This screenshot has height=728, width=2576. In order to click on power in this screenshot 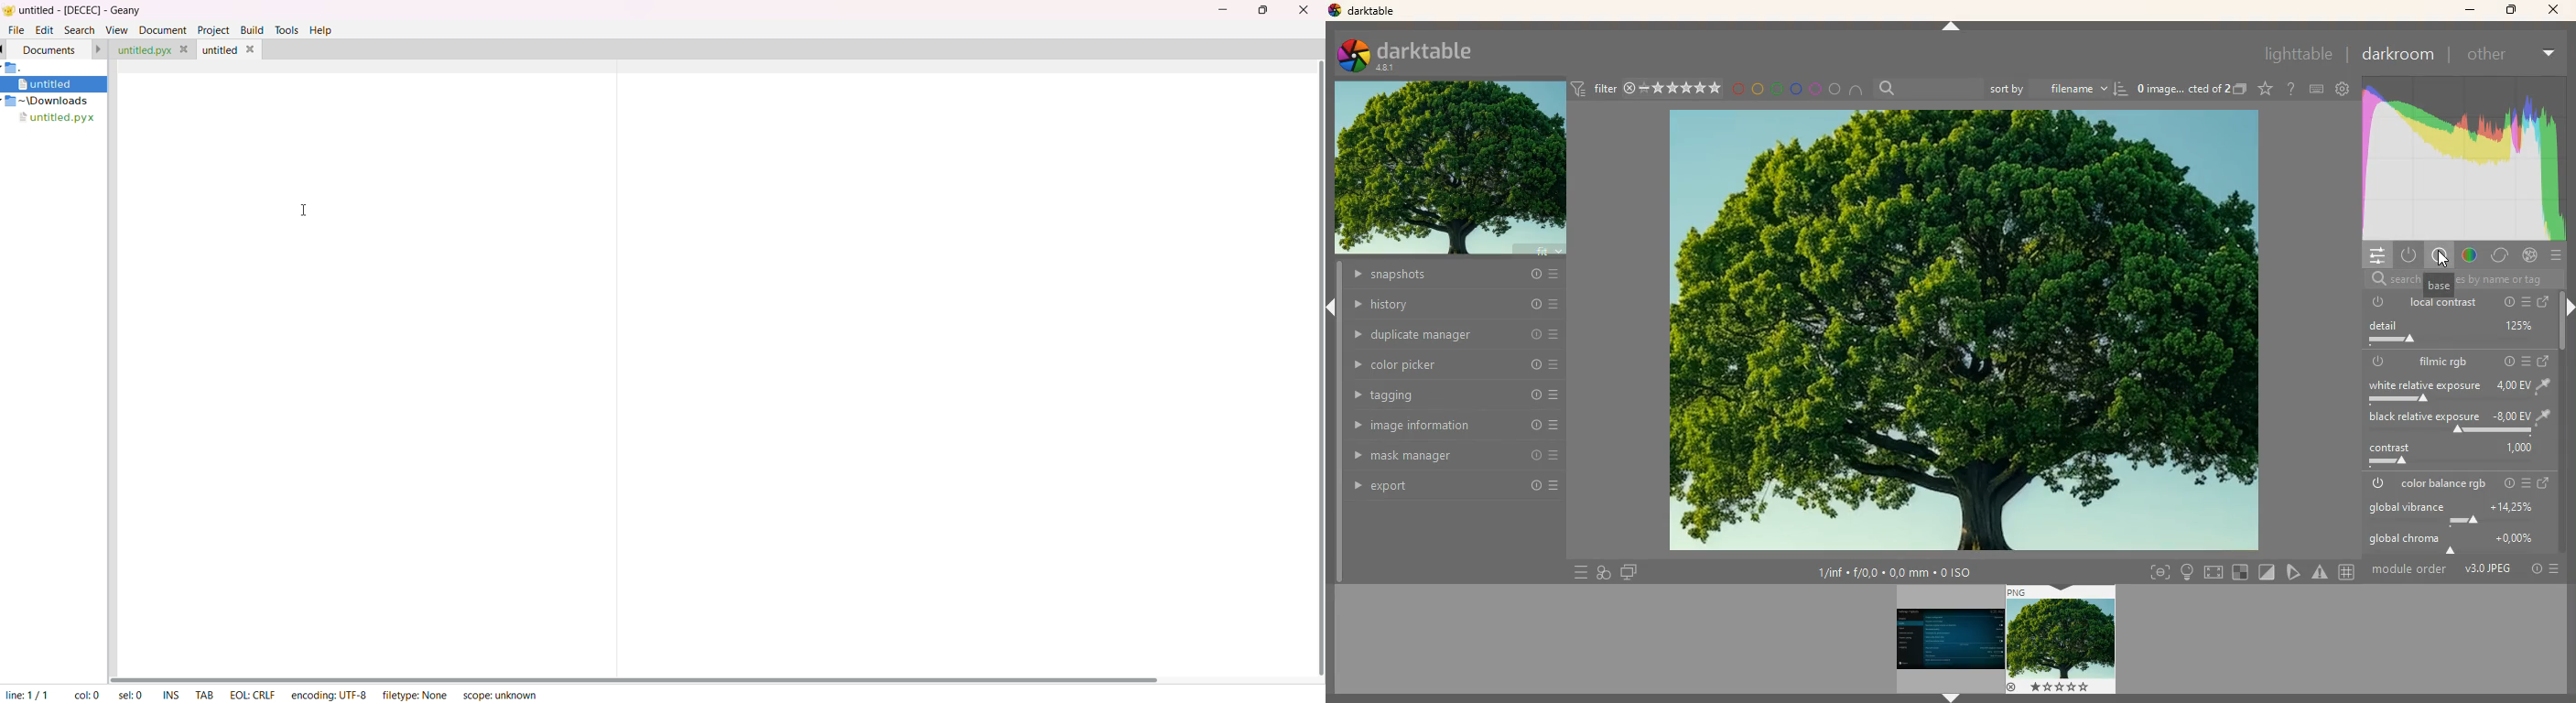, I will do `click(2408, 255)`.